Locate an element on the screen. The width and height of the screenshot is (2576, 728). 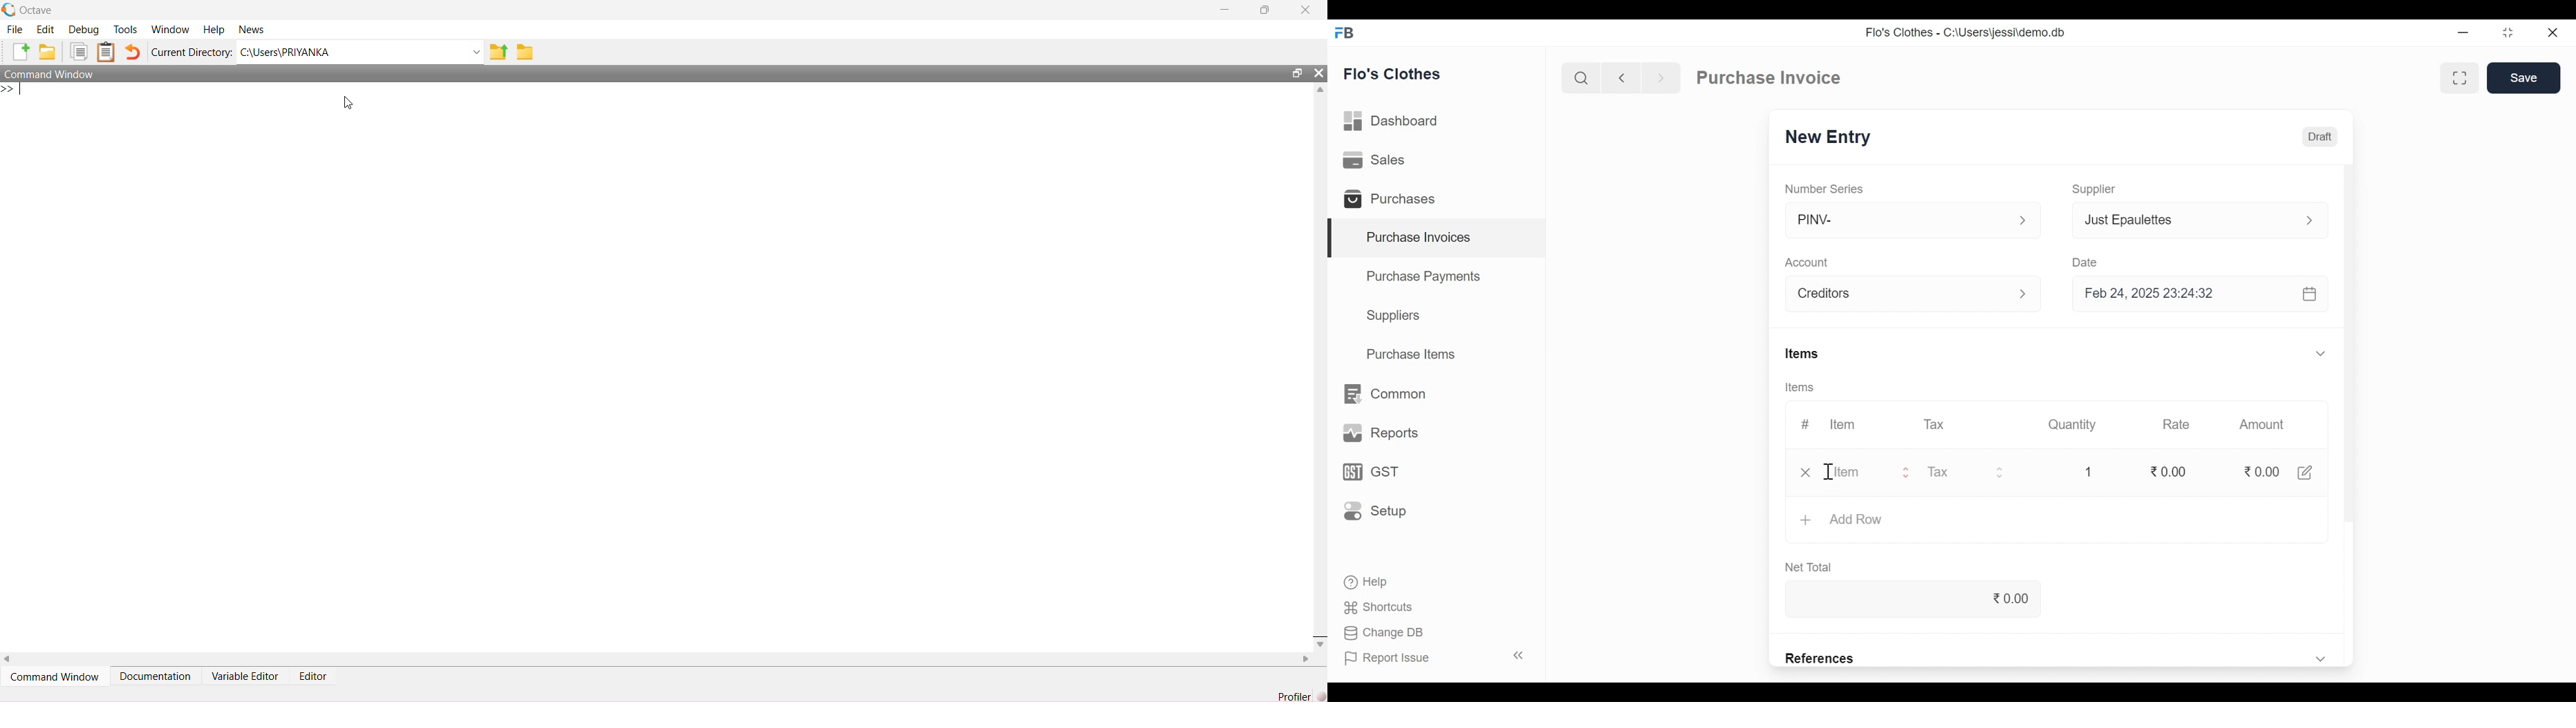
Save is located at coordinates (2524, 78).